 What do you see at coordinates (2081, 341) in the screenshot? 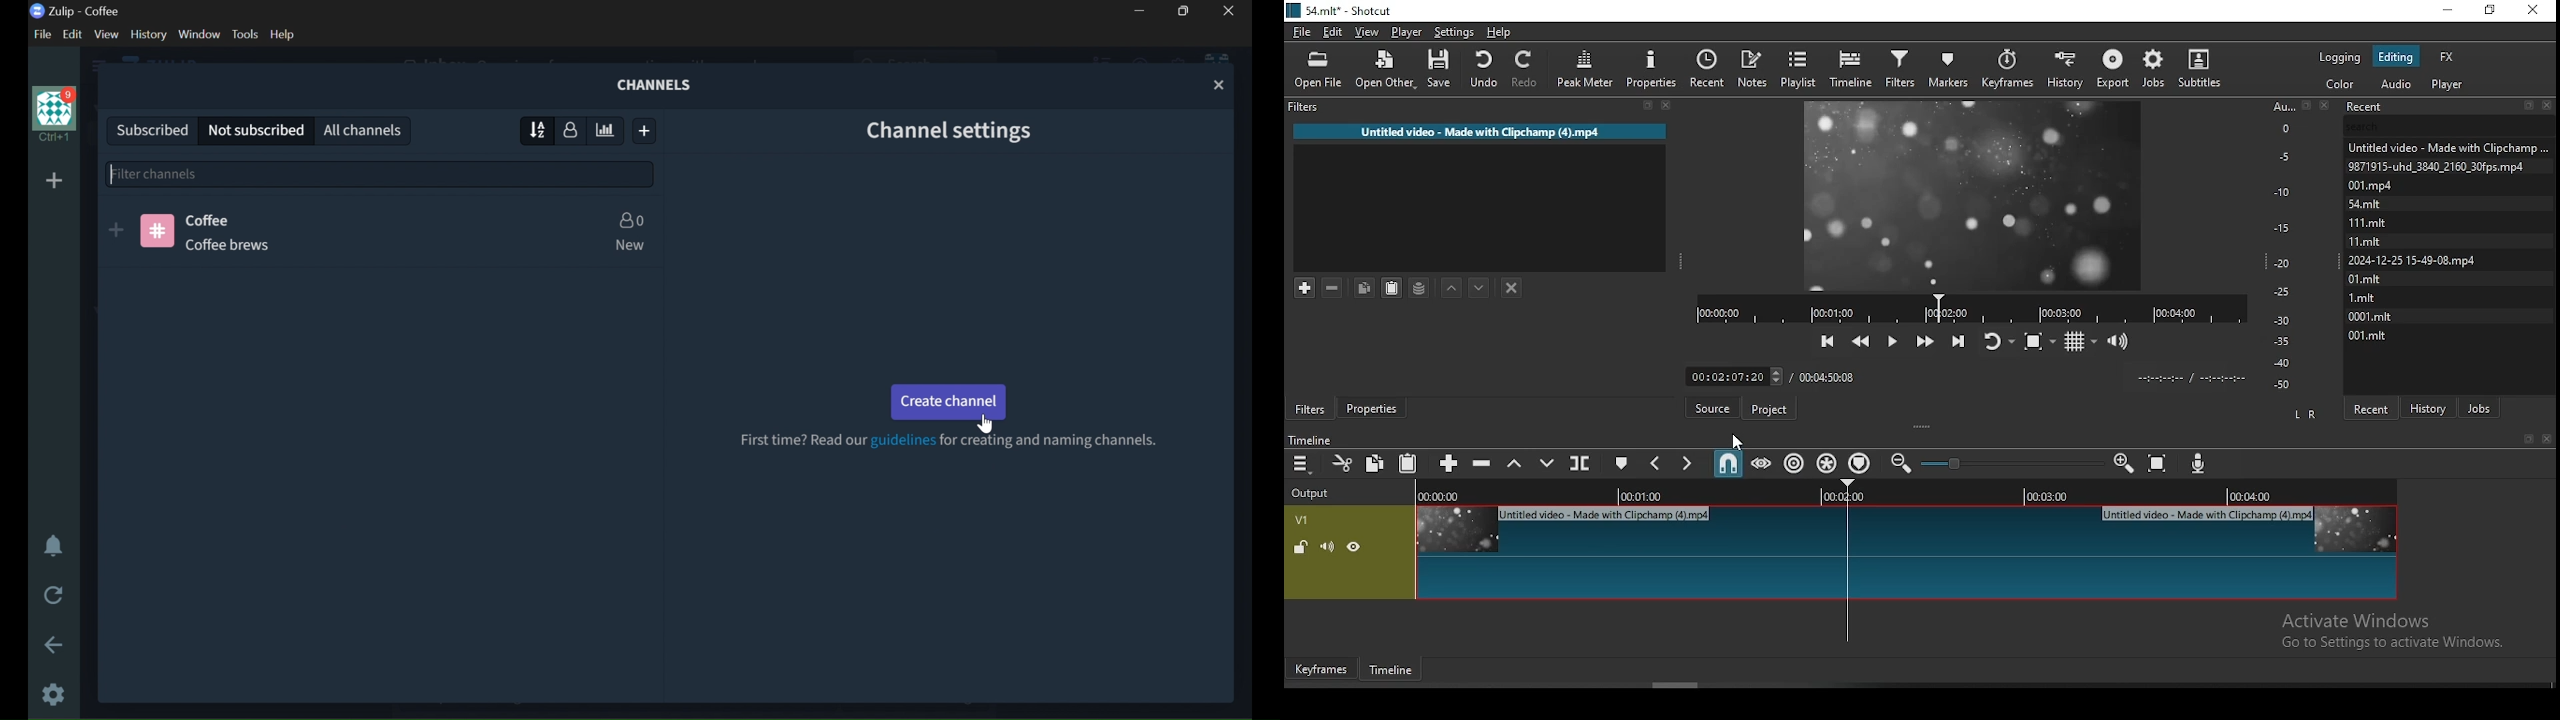
I see `toggle grid display on the player` at bounding box center [2081, 341].